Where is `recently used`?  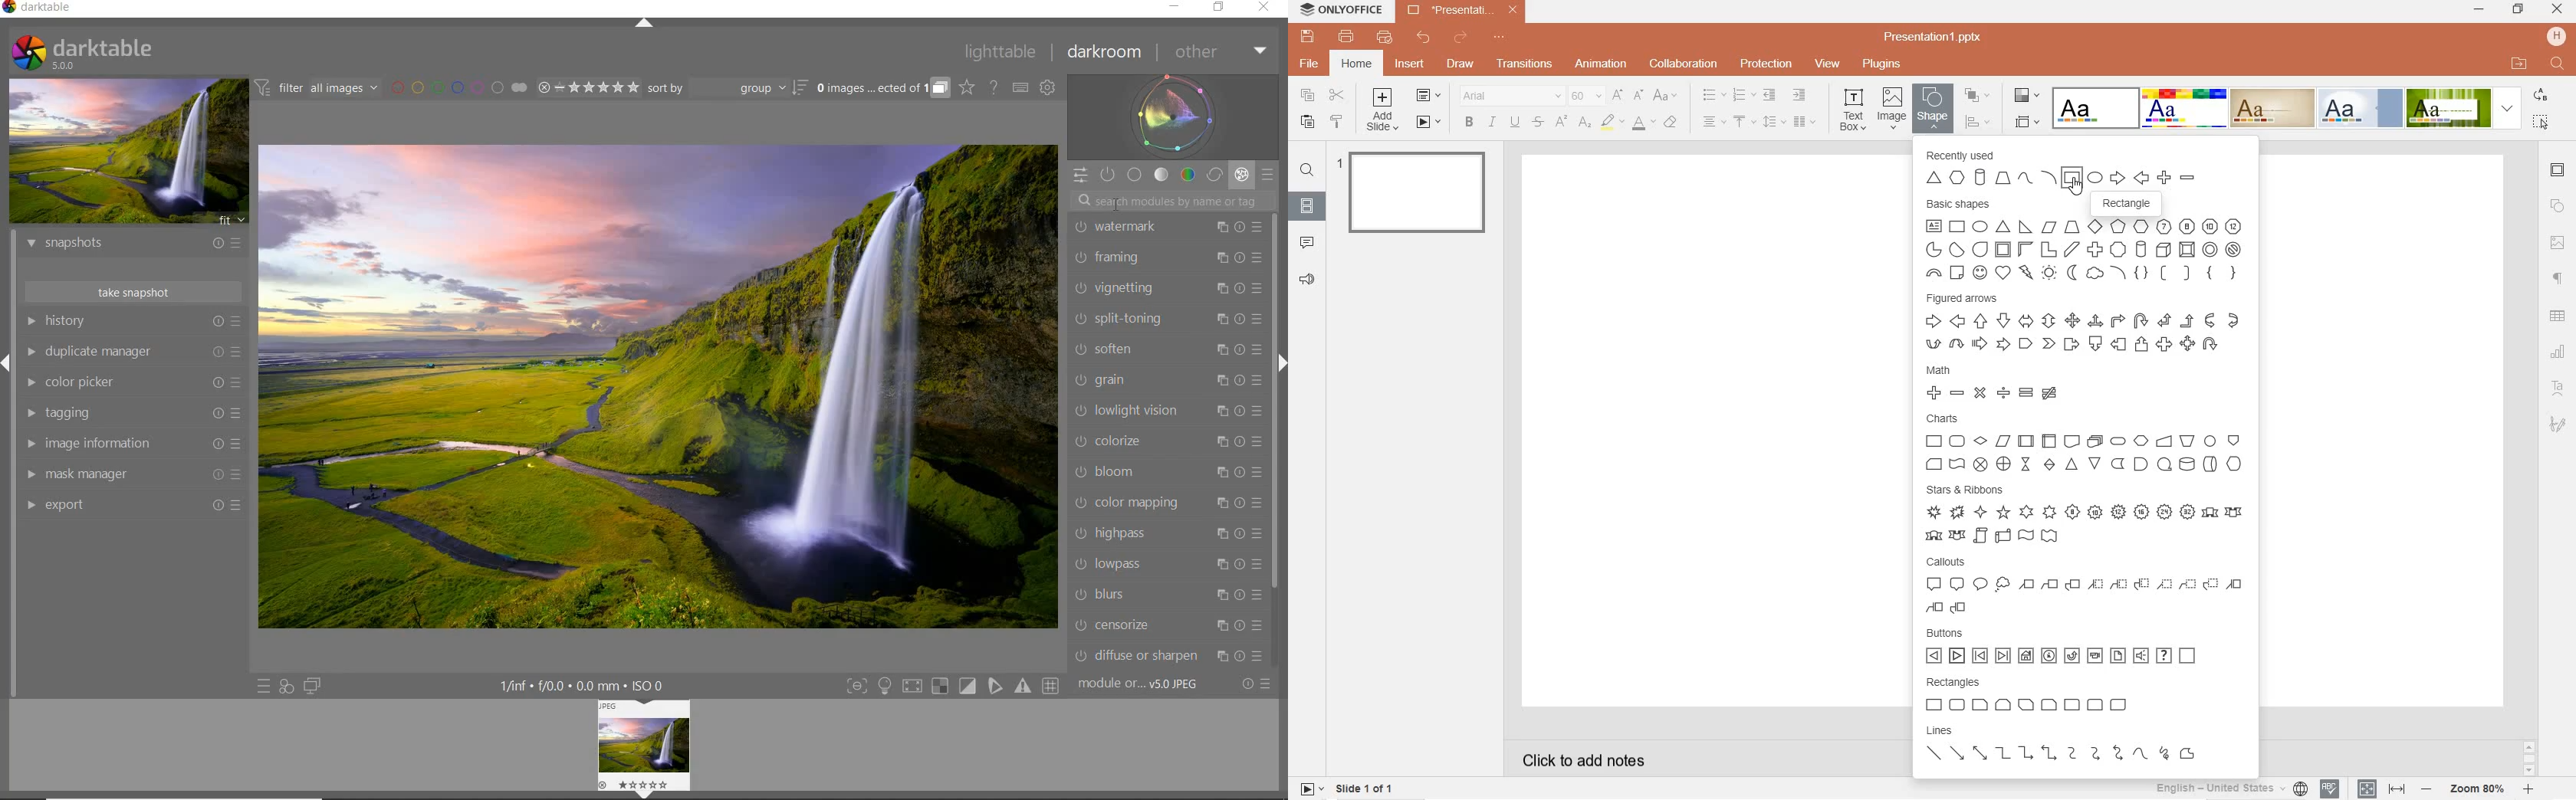 recently used is located at coordinates (1958, 155).